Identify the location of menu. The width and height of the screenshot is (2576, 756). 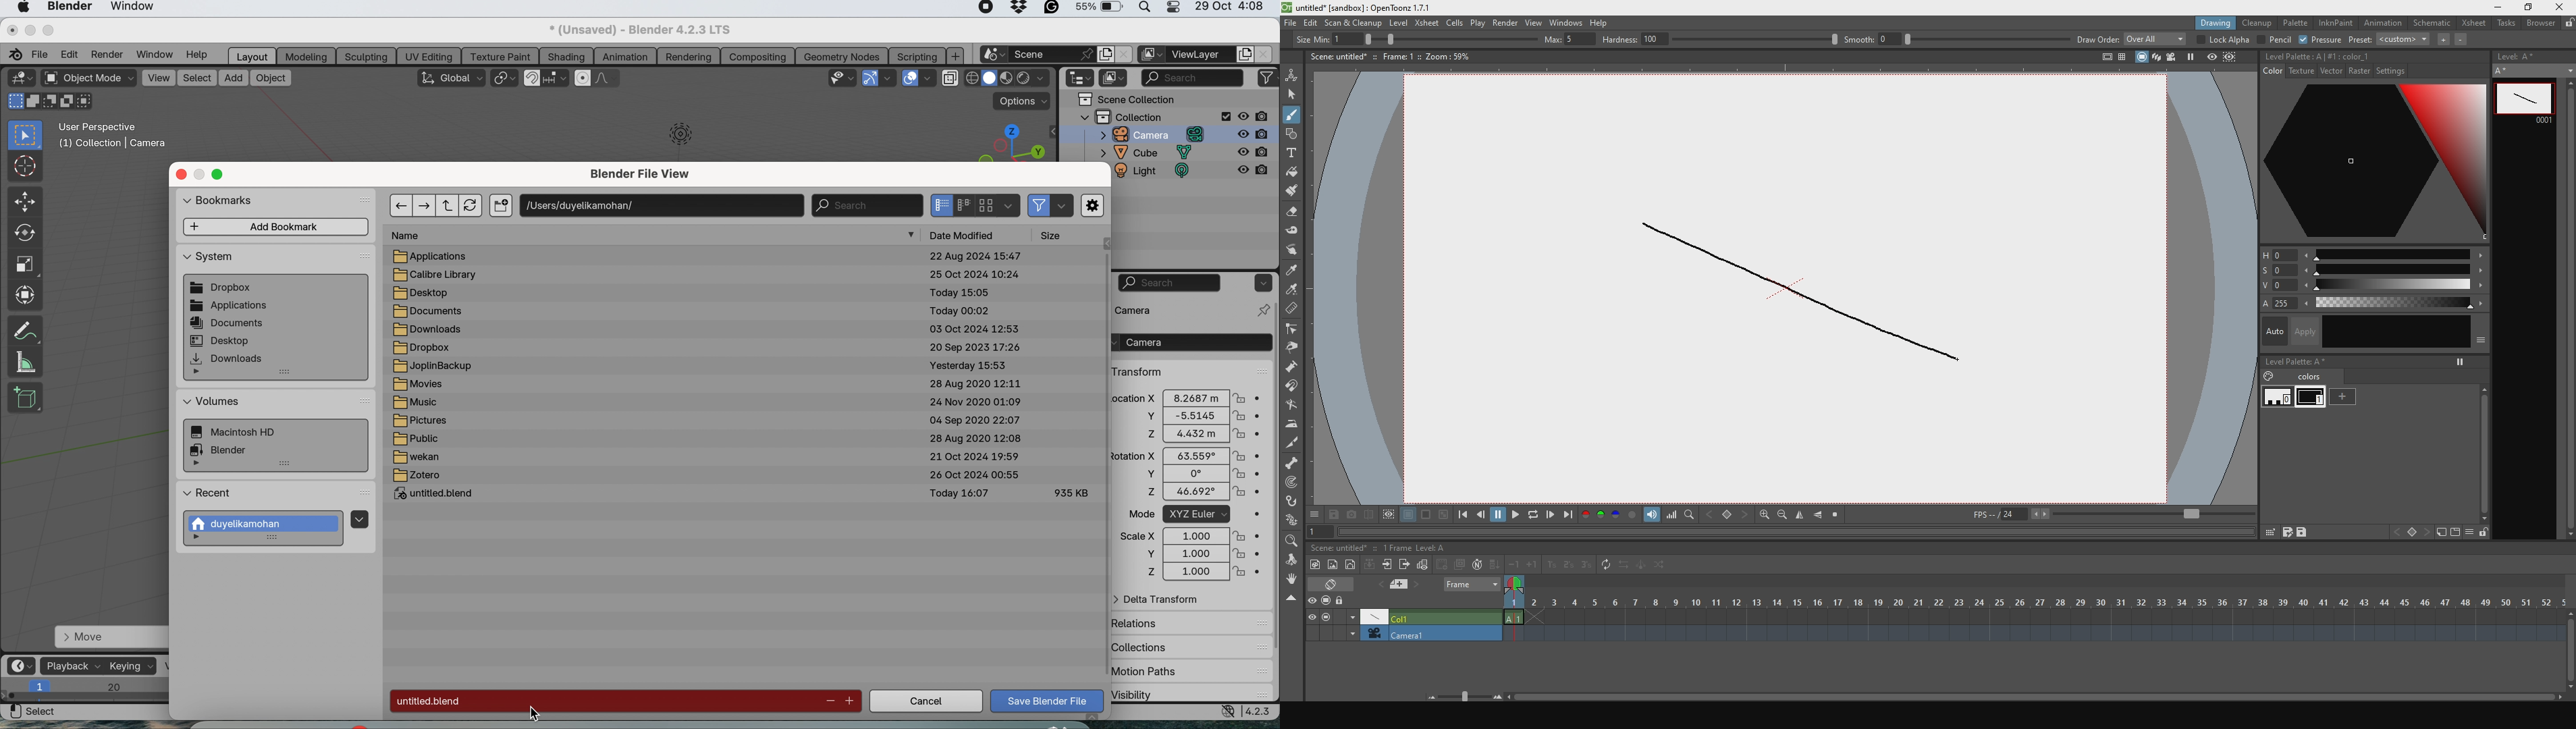
(359, 517).